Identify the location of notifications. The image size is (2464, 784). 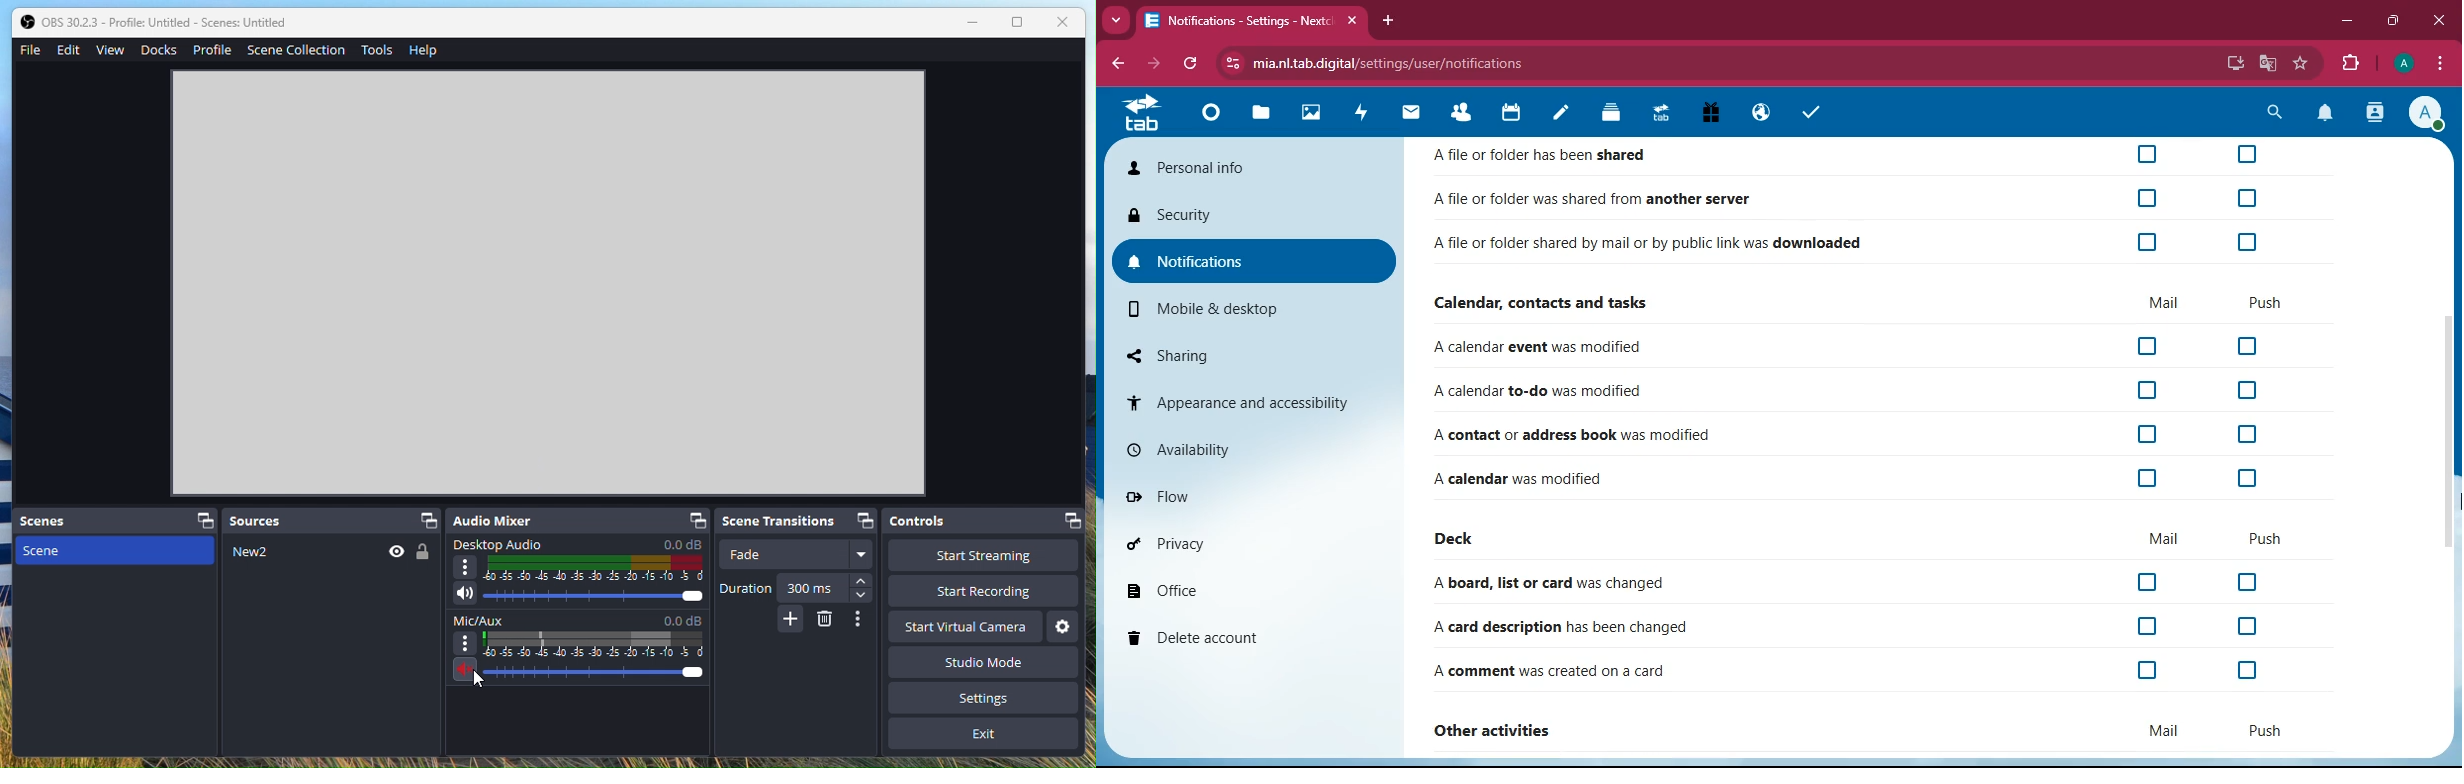
(1254, 261).